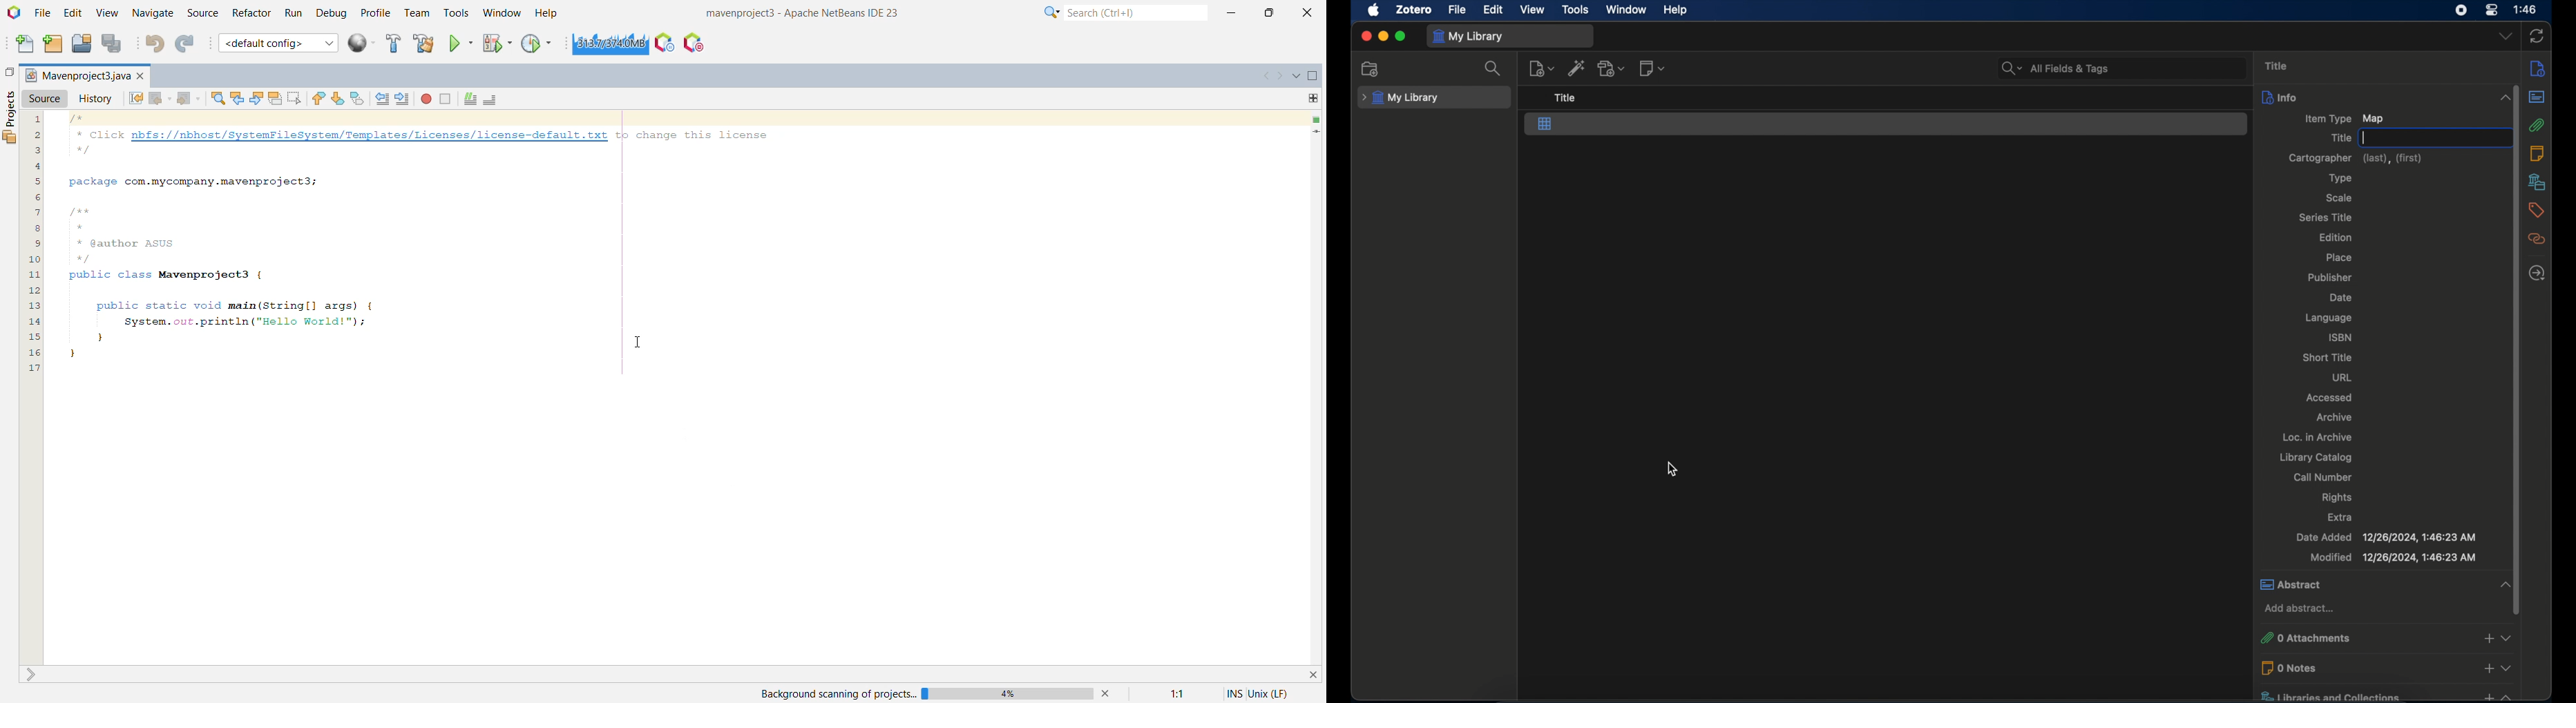  What do you see at coordinates (1533, 10) in the screenshot?
I see `view` at bounding box center [1533, 10].